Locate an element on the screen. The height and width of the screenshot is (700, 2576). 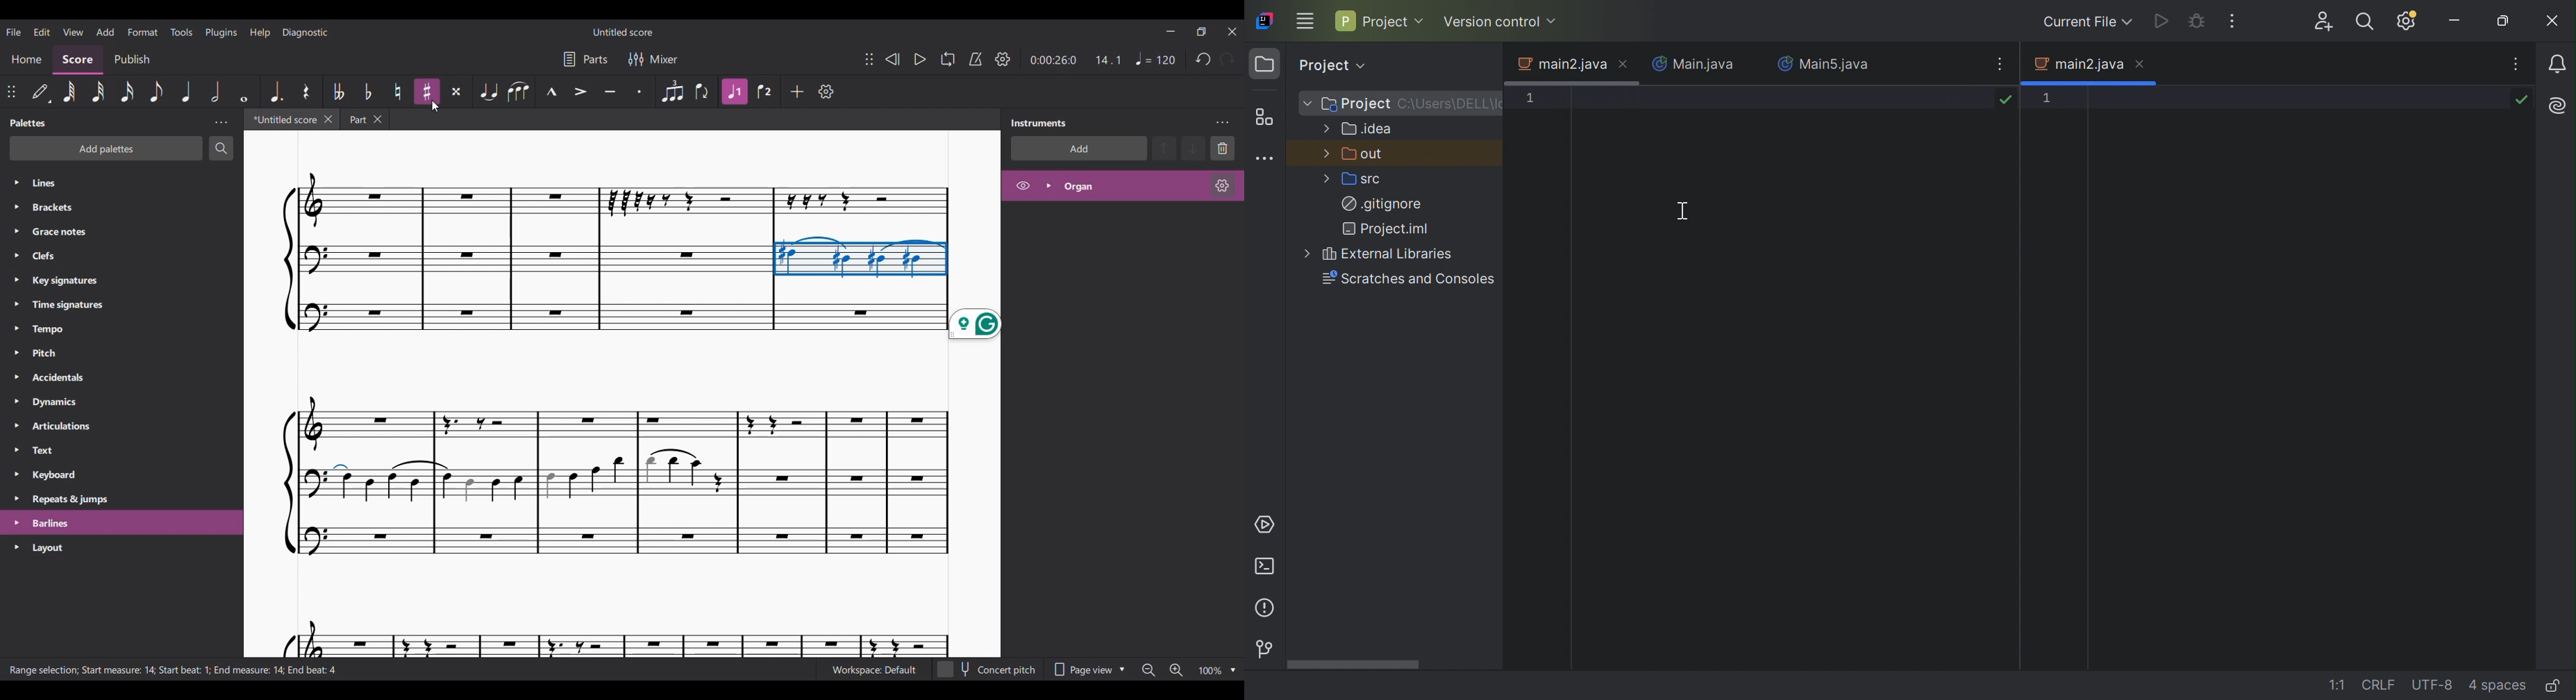
Tools menu is located at coordinates (181, 31).